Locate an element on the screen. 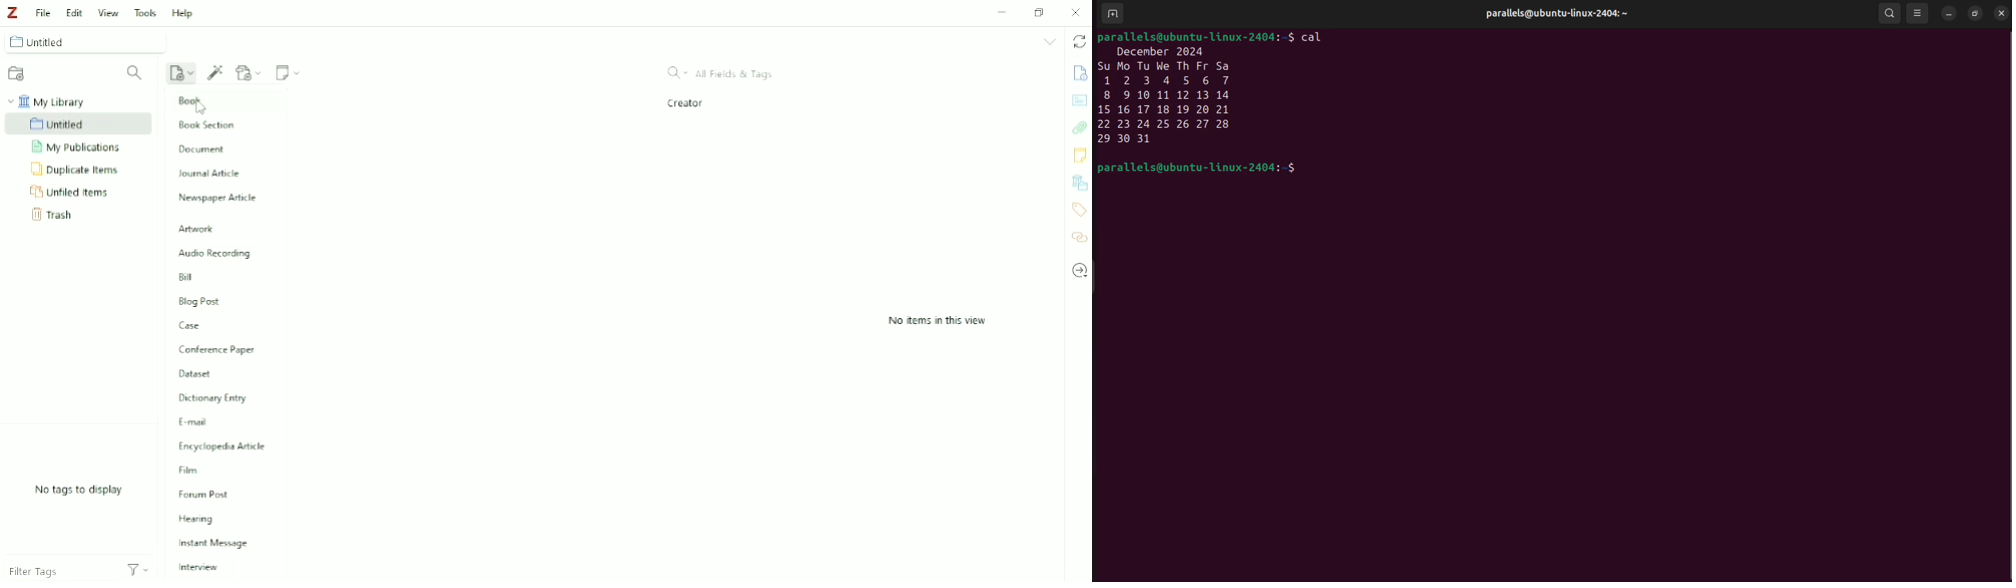 The image size is (2016, 588). close is located at coordinates (2002, 14).